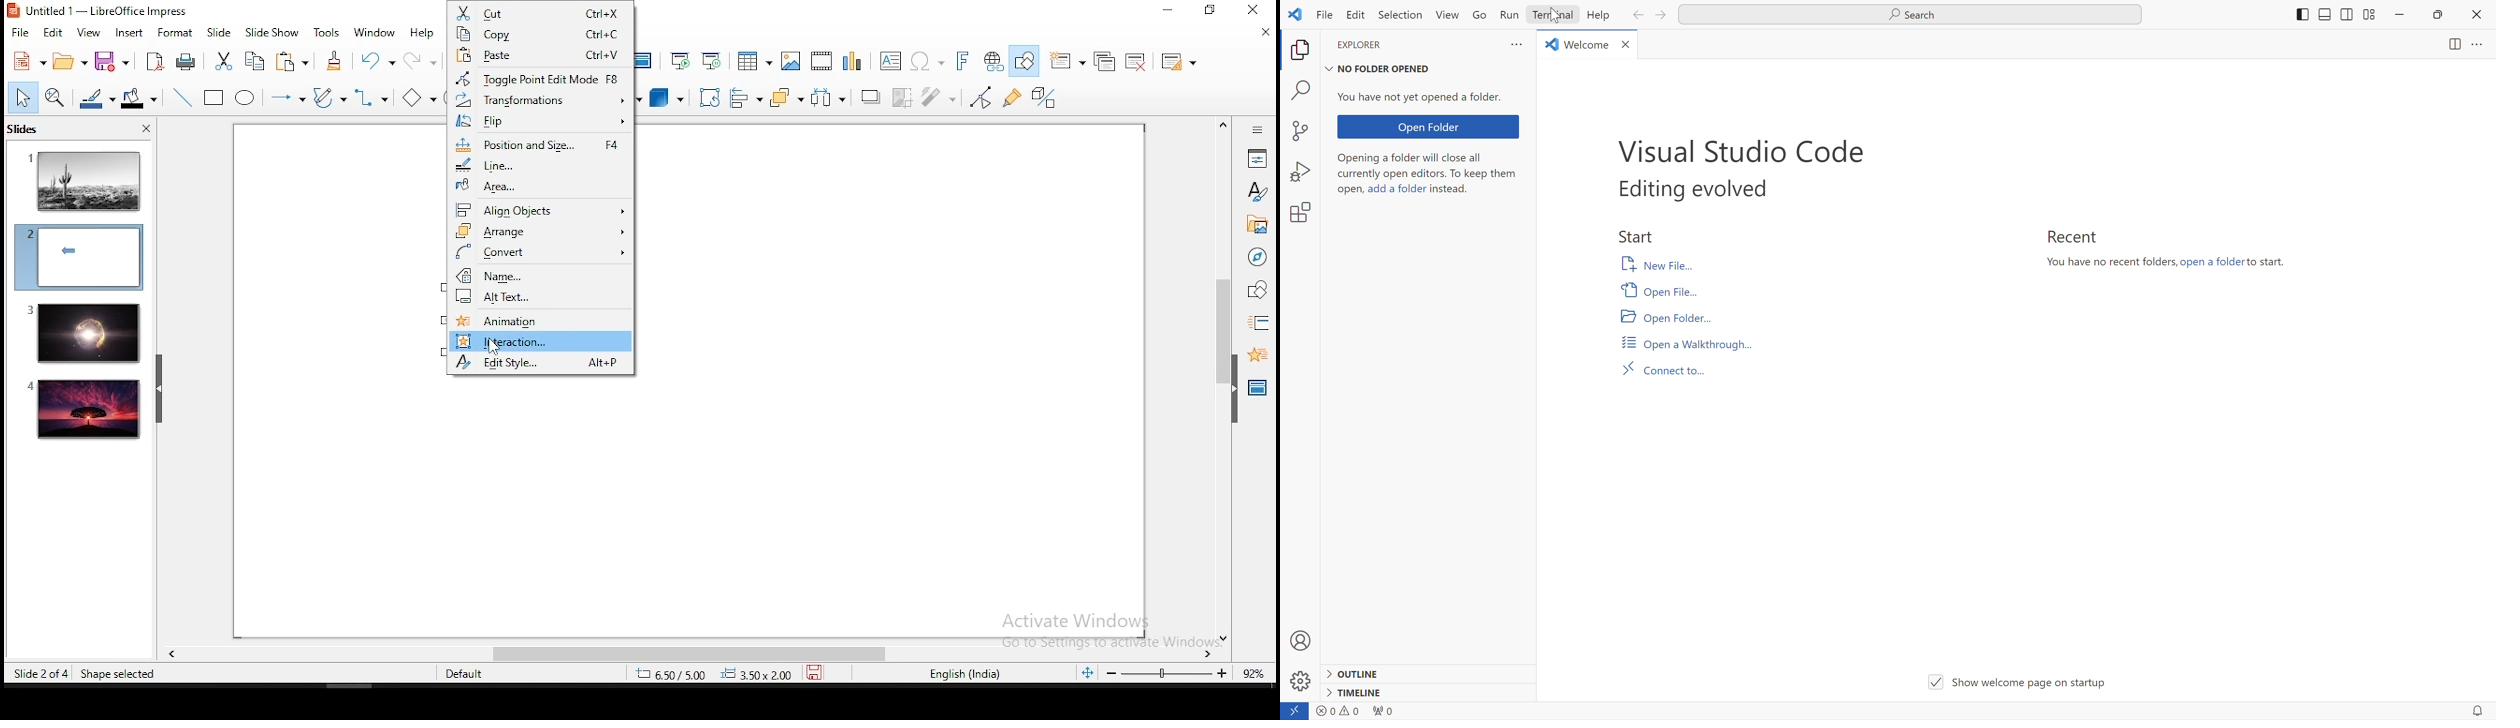  What do you see at coordinates (1302, 51) in the screenshot?
I see `copy` at bounding box center [1302, 51].